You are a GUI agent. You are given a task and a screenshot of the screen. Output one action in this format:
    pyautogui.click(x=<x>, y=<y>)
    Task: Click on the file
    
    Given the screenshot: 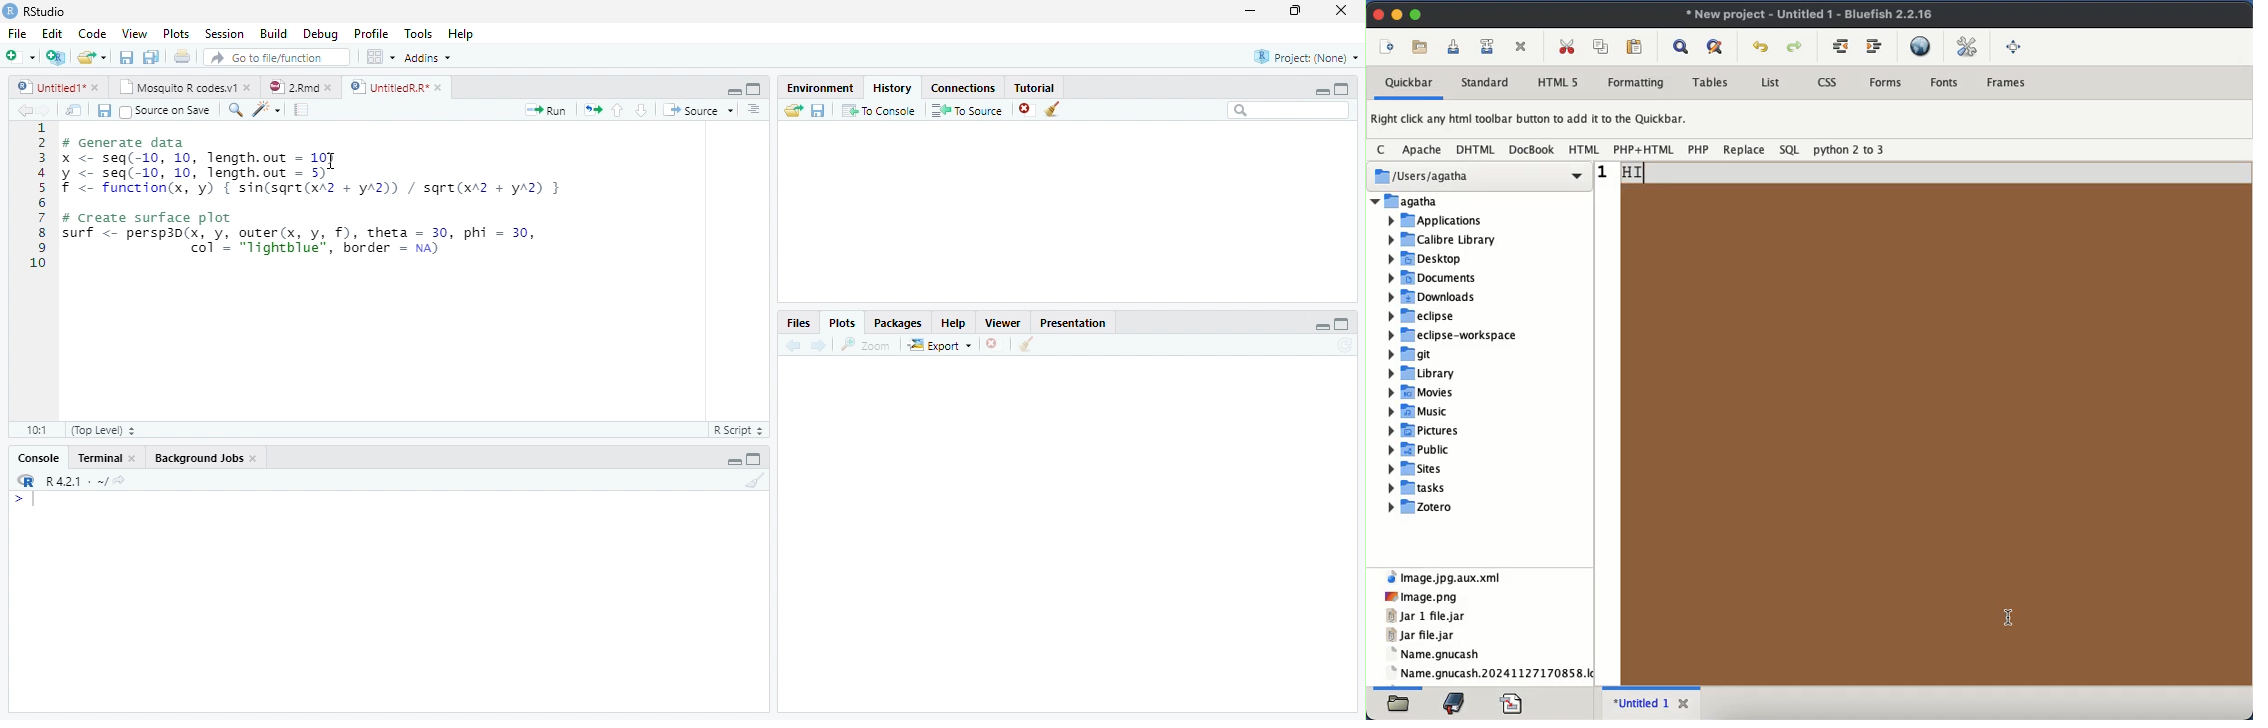 What is the action you would take?
    pyautogui.click(x=1513, y=702)
    